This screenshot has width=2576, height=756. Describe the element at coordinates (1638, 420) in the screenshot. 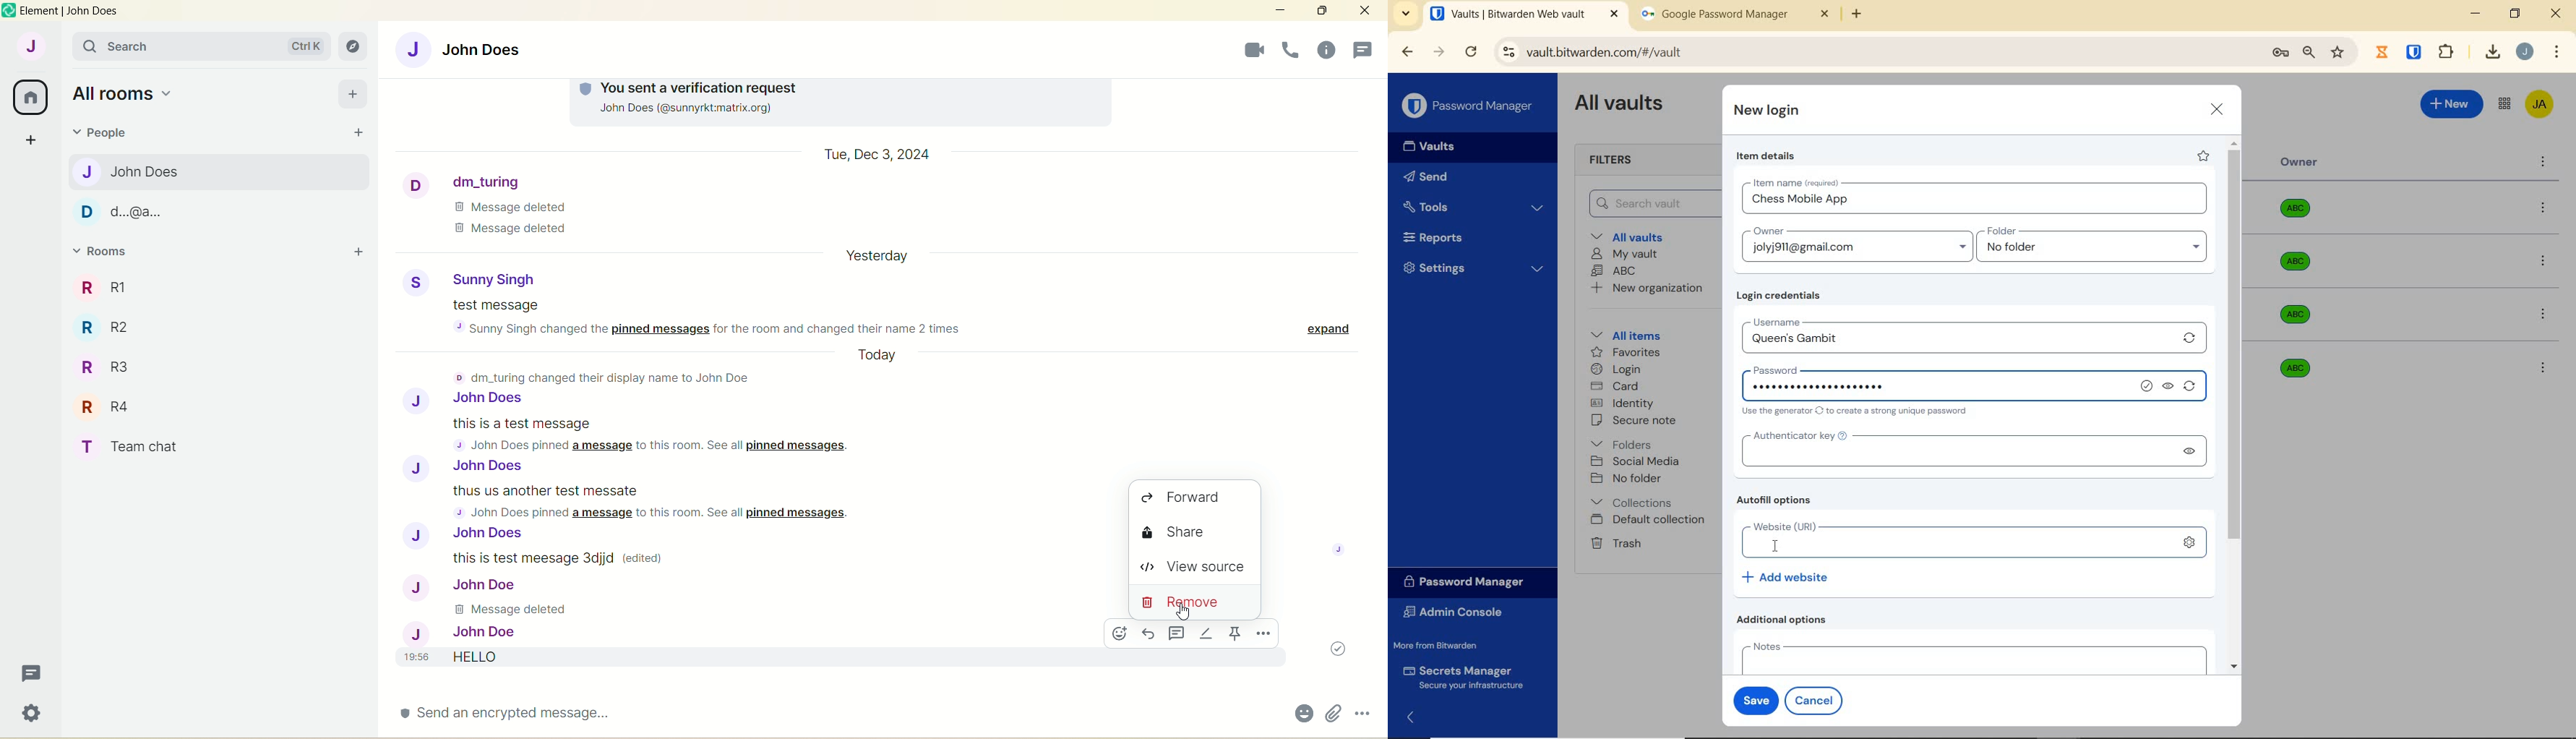

I see `secure note` at that location.